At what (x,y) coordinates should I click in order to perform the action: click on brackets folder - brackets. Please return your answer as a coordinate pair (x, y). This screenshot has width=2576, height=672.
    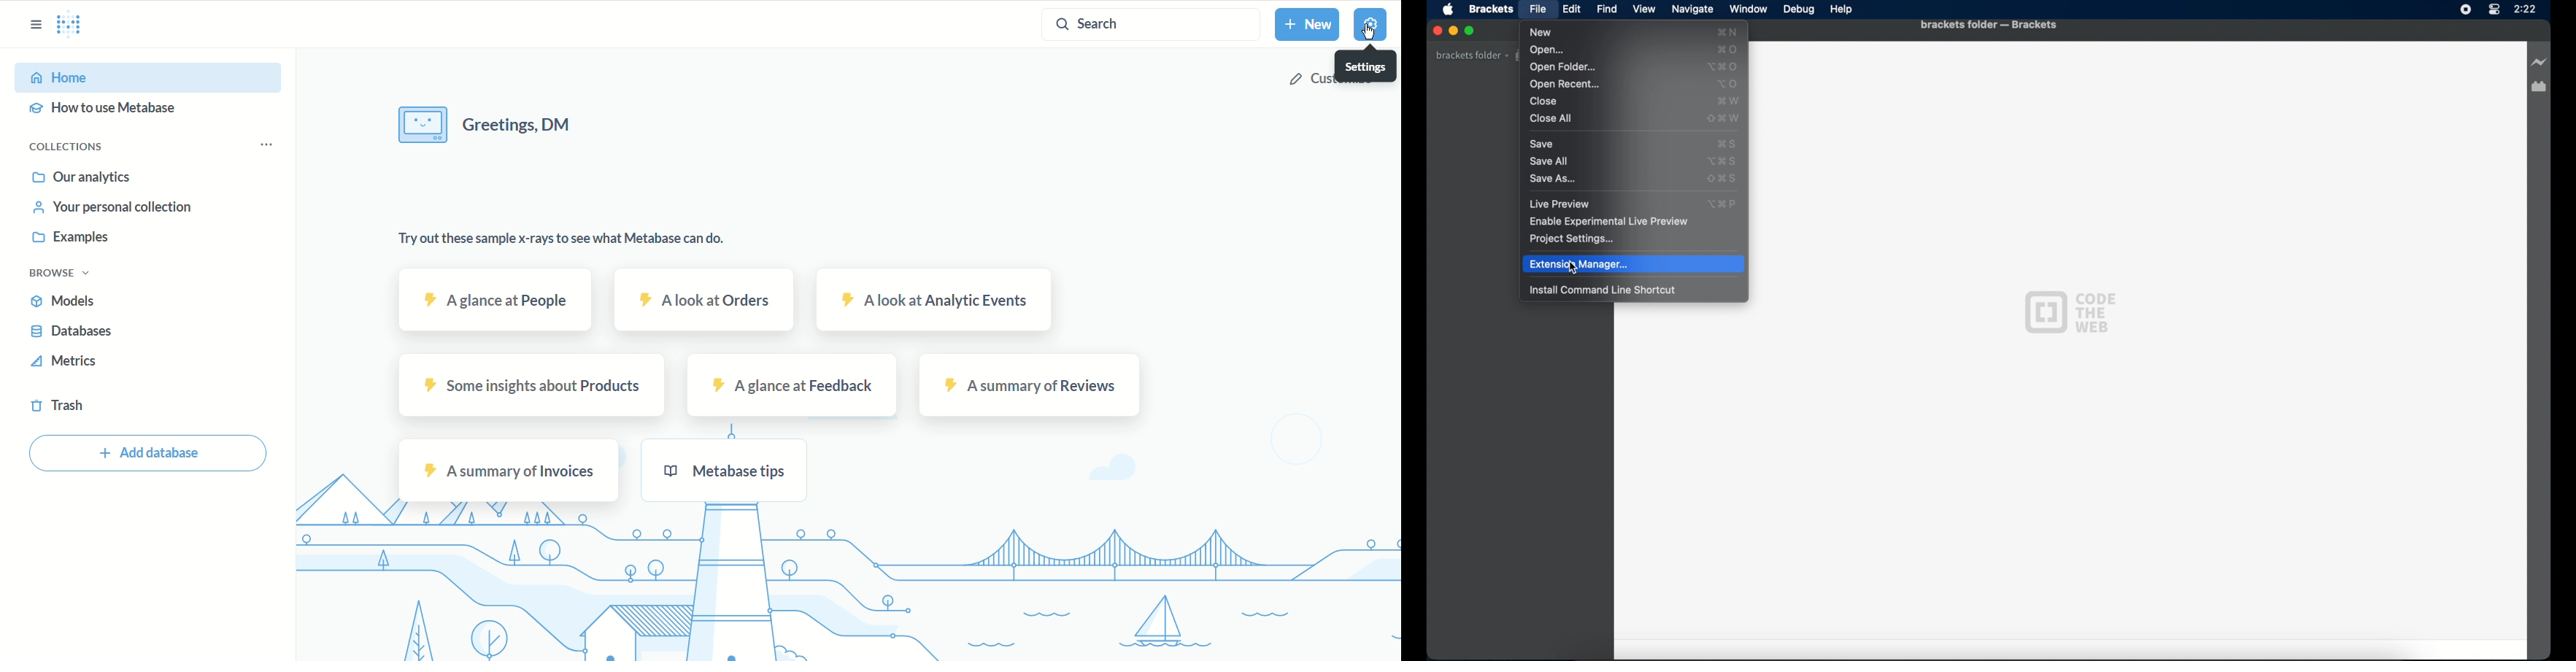
    Looking at the image, I should click on (1989, 24).